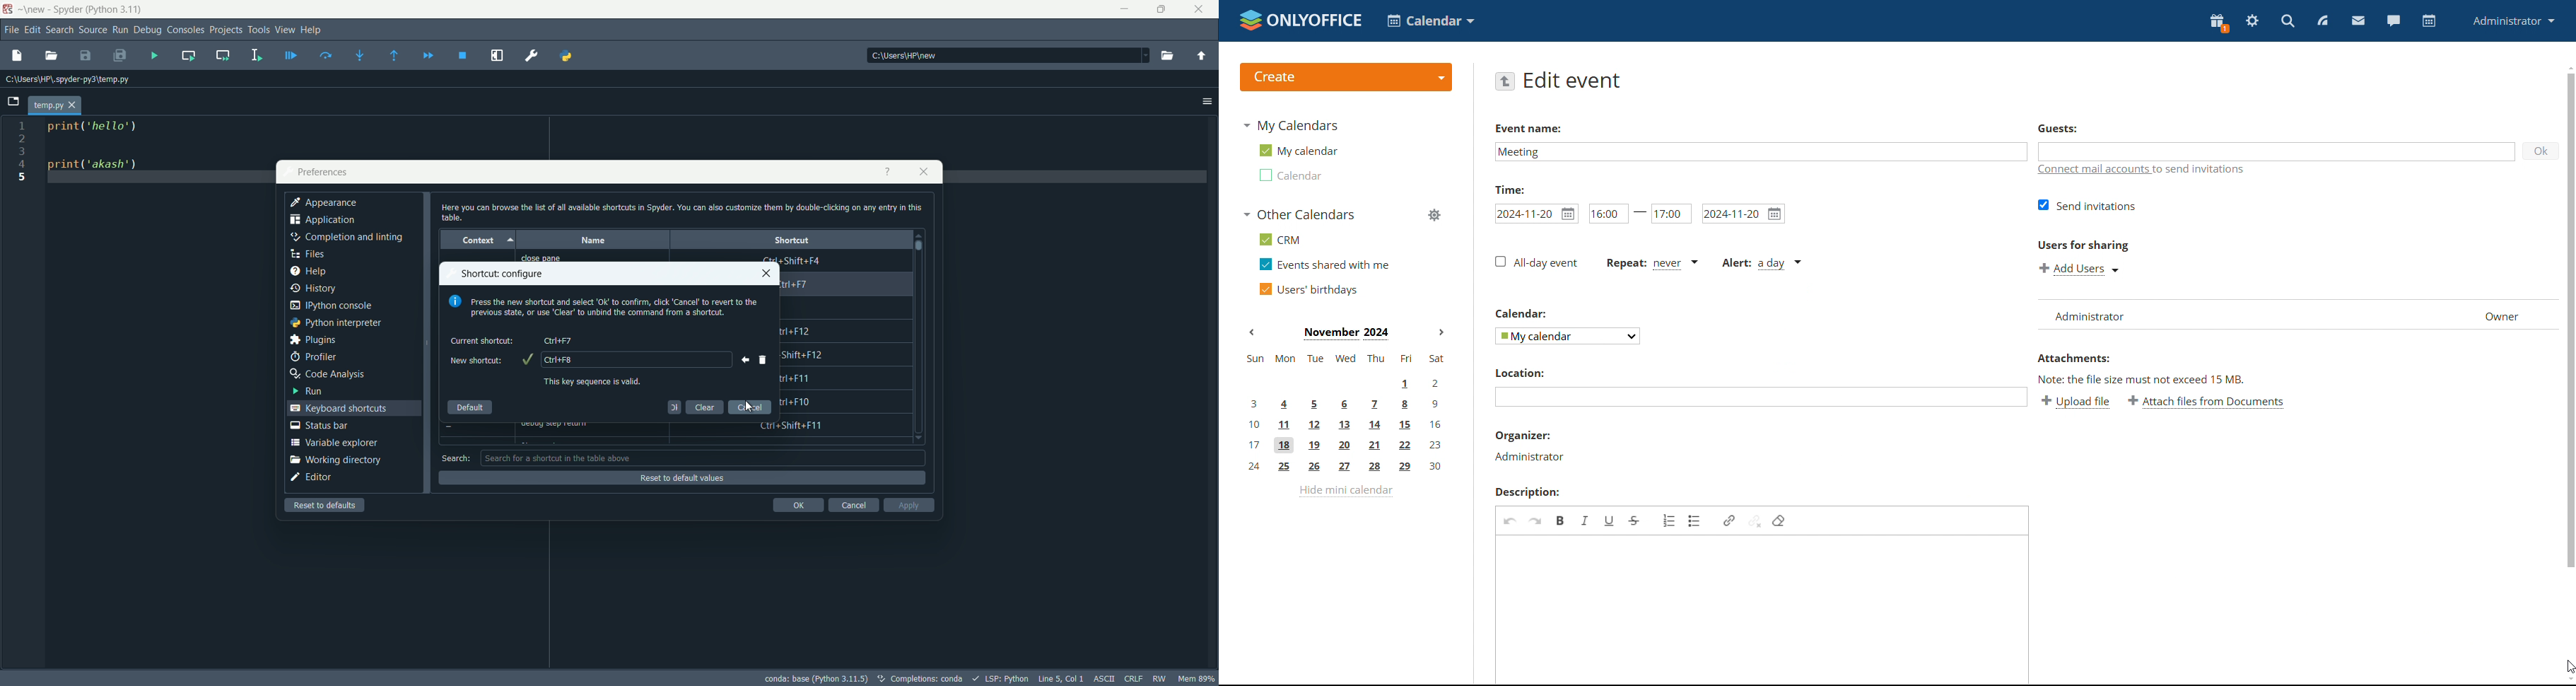 The width and height of the screenshot is (2576, 700). I want to click on add guests, so click(2276, 152).